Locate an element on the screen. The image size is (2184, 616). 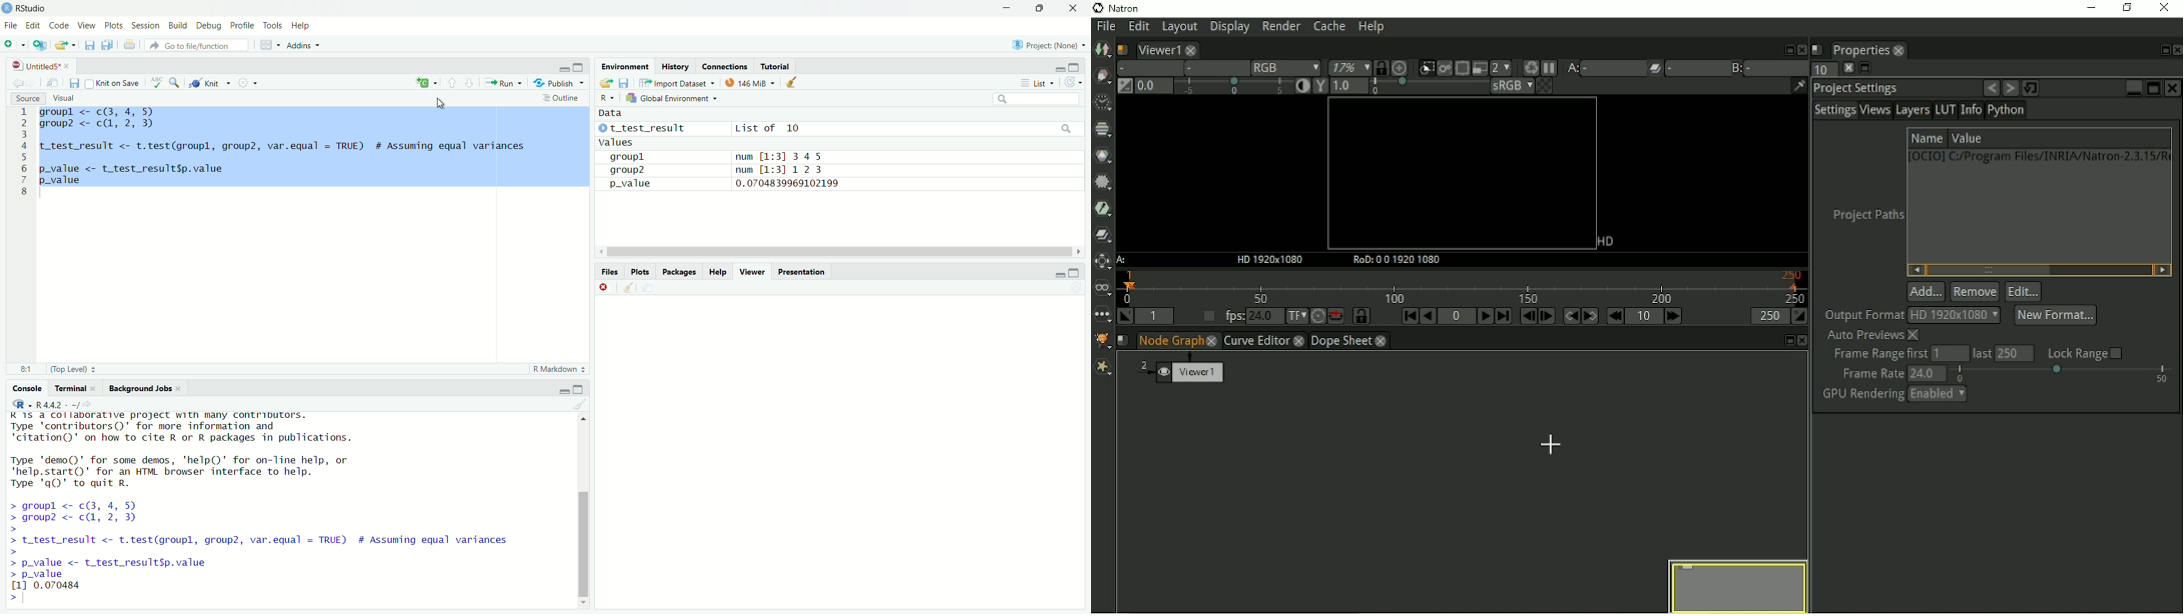
groupl num [1:3] 3 4 5 is located at coordinates (713, 156).